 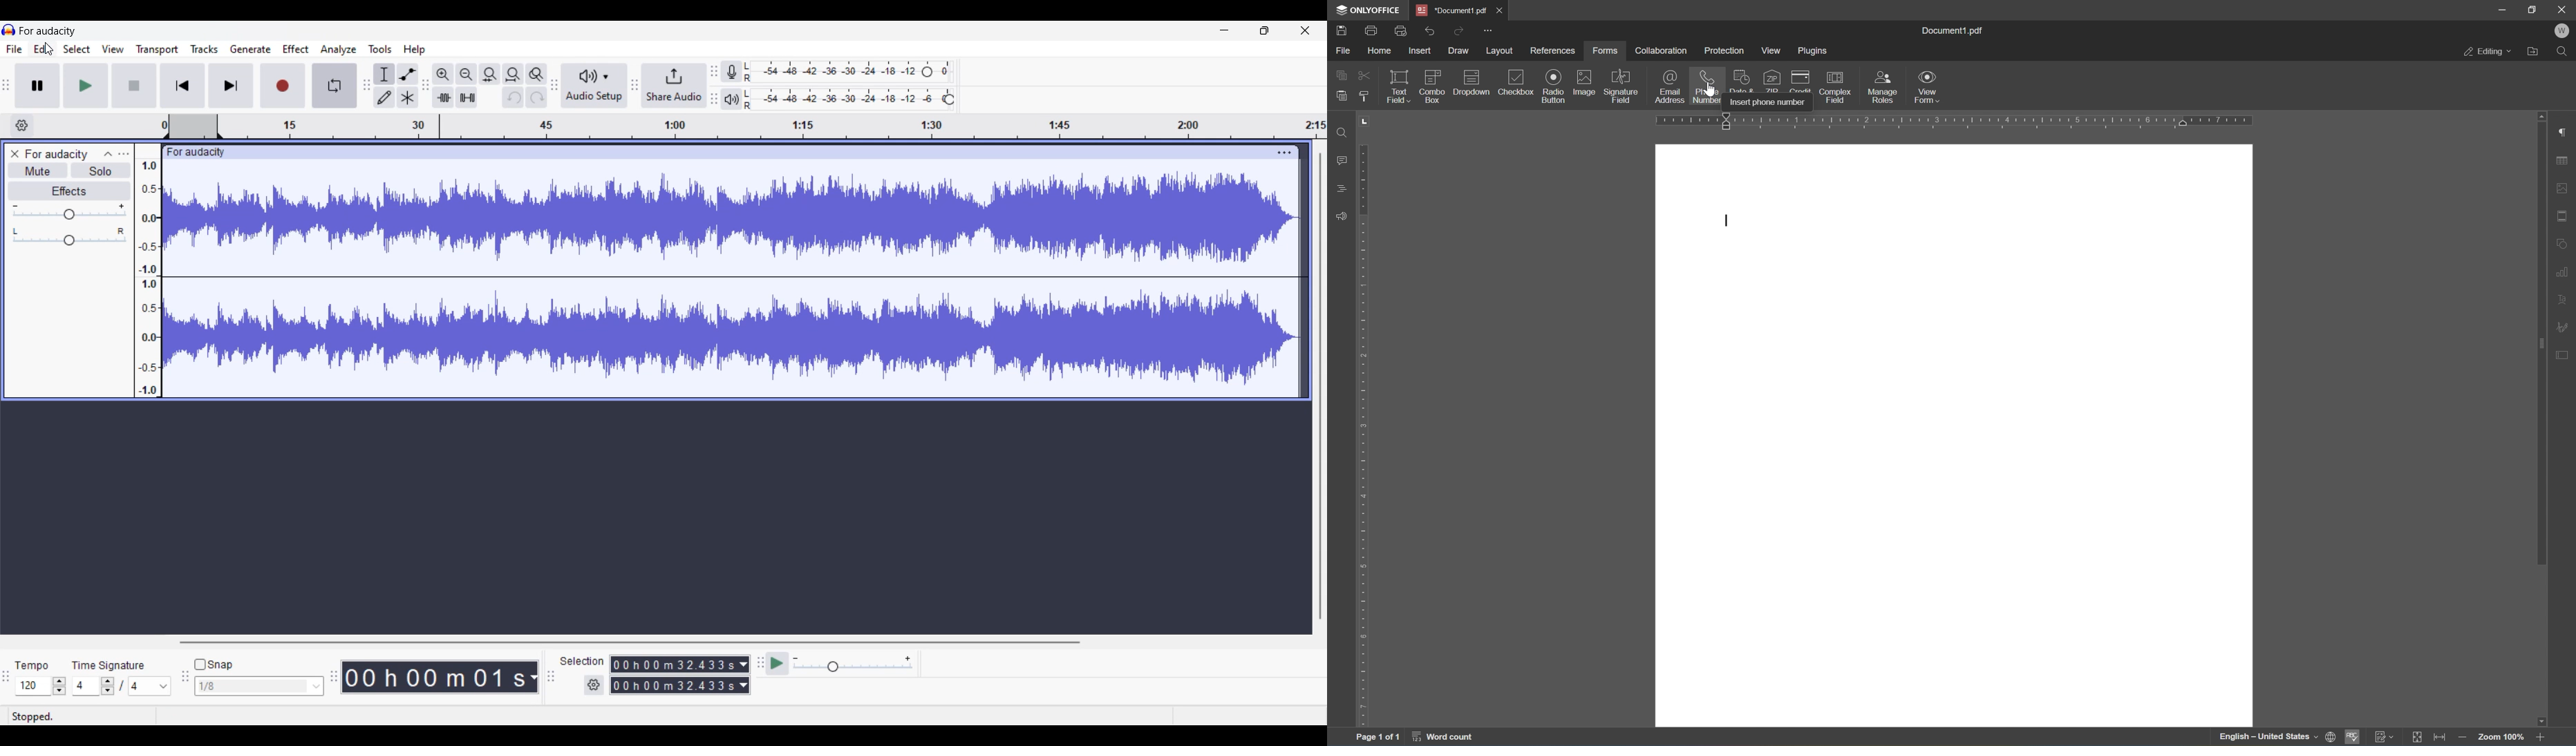 I want to click on File menu, so click(x=15, y=49).